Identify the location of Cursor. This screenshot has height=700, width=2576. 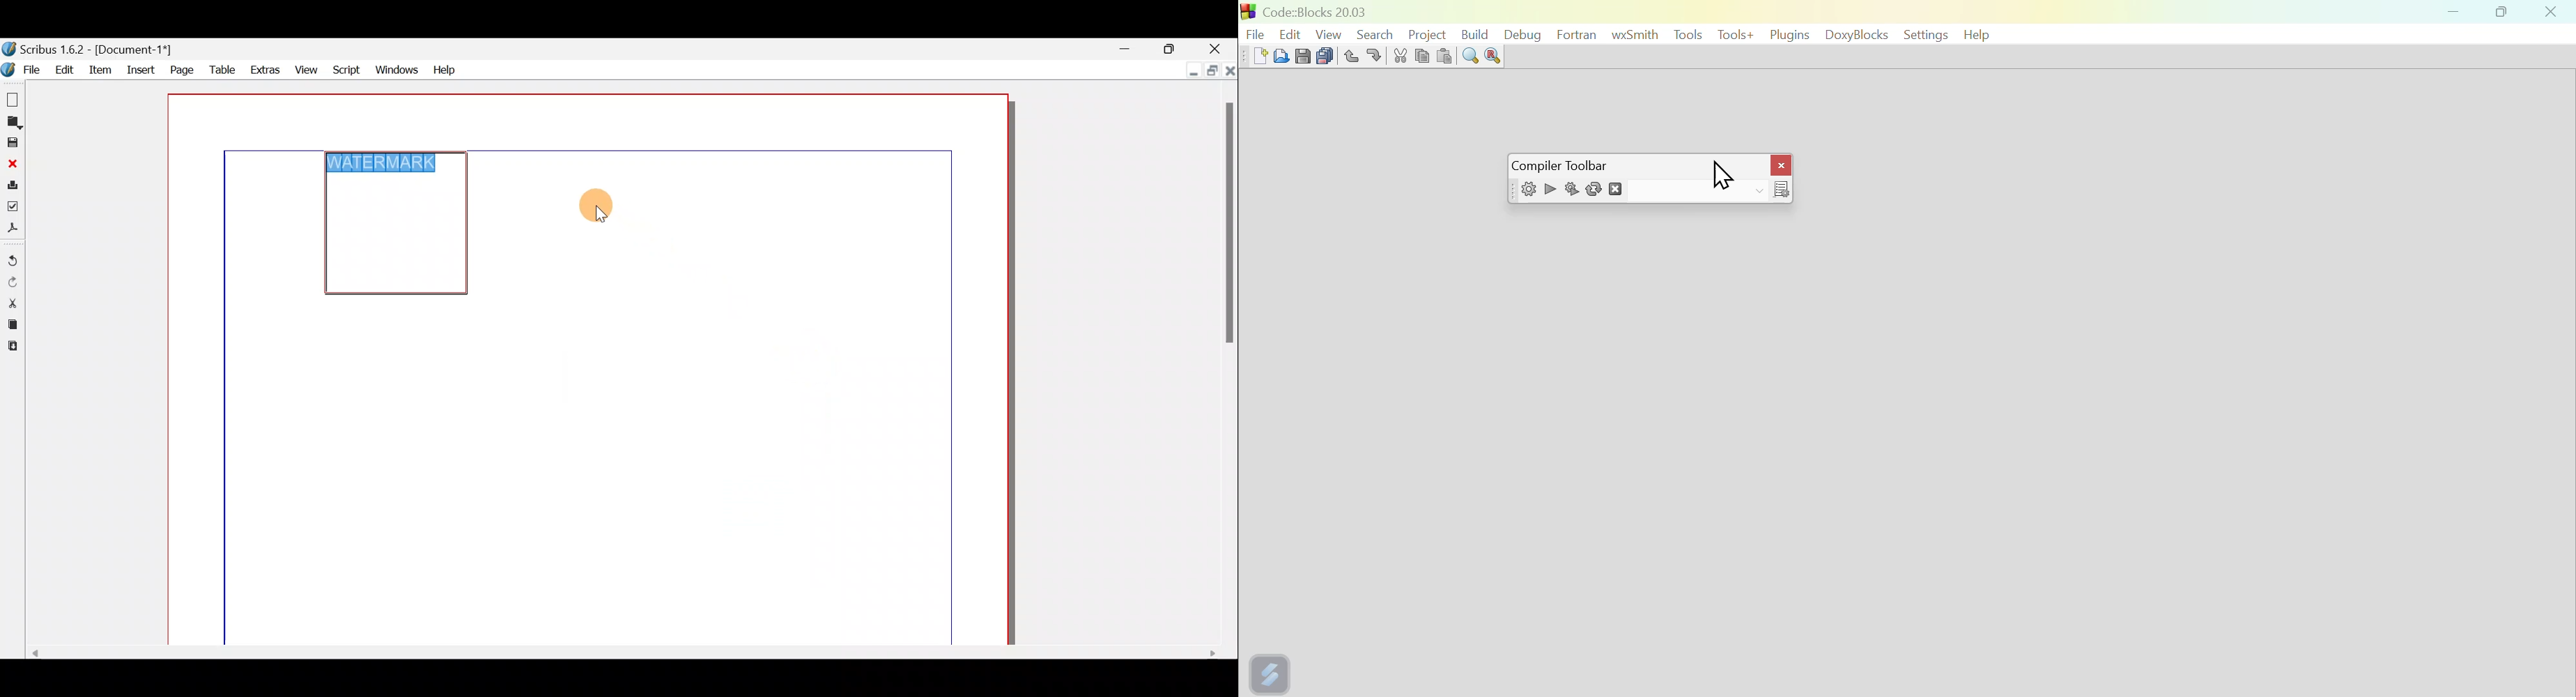
(1717, 174).